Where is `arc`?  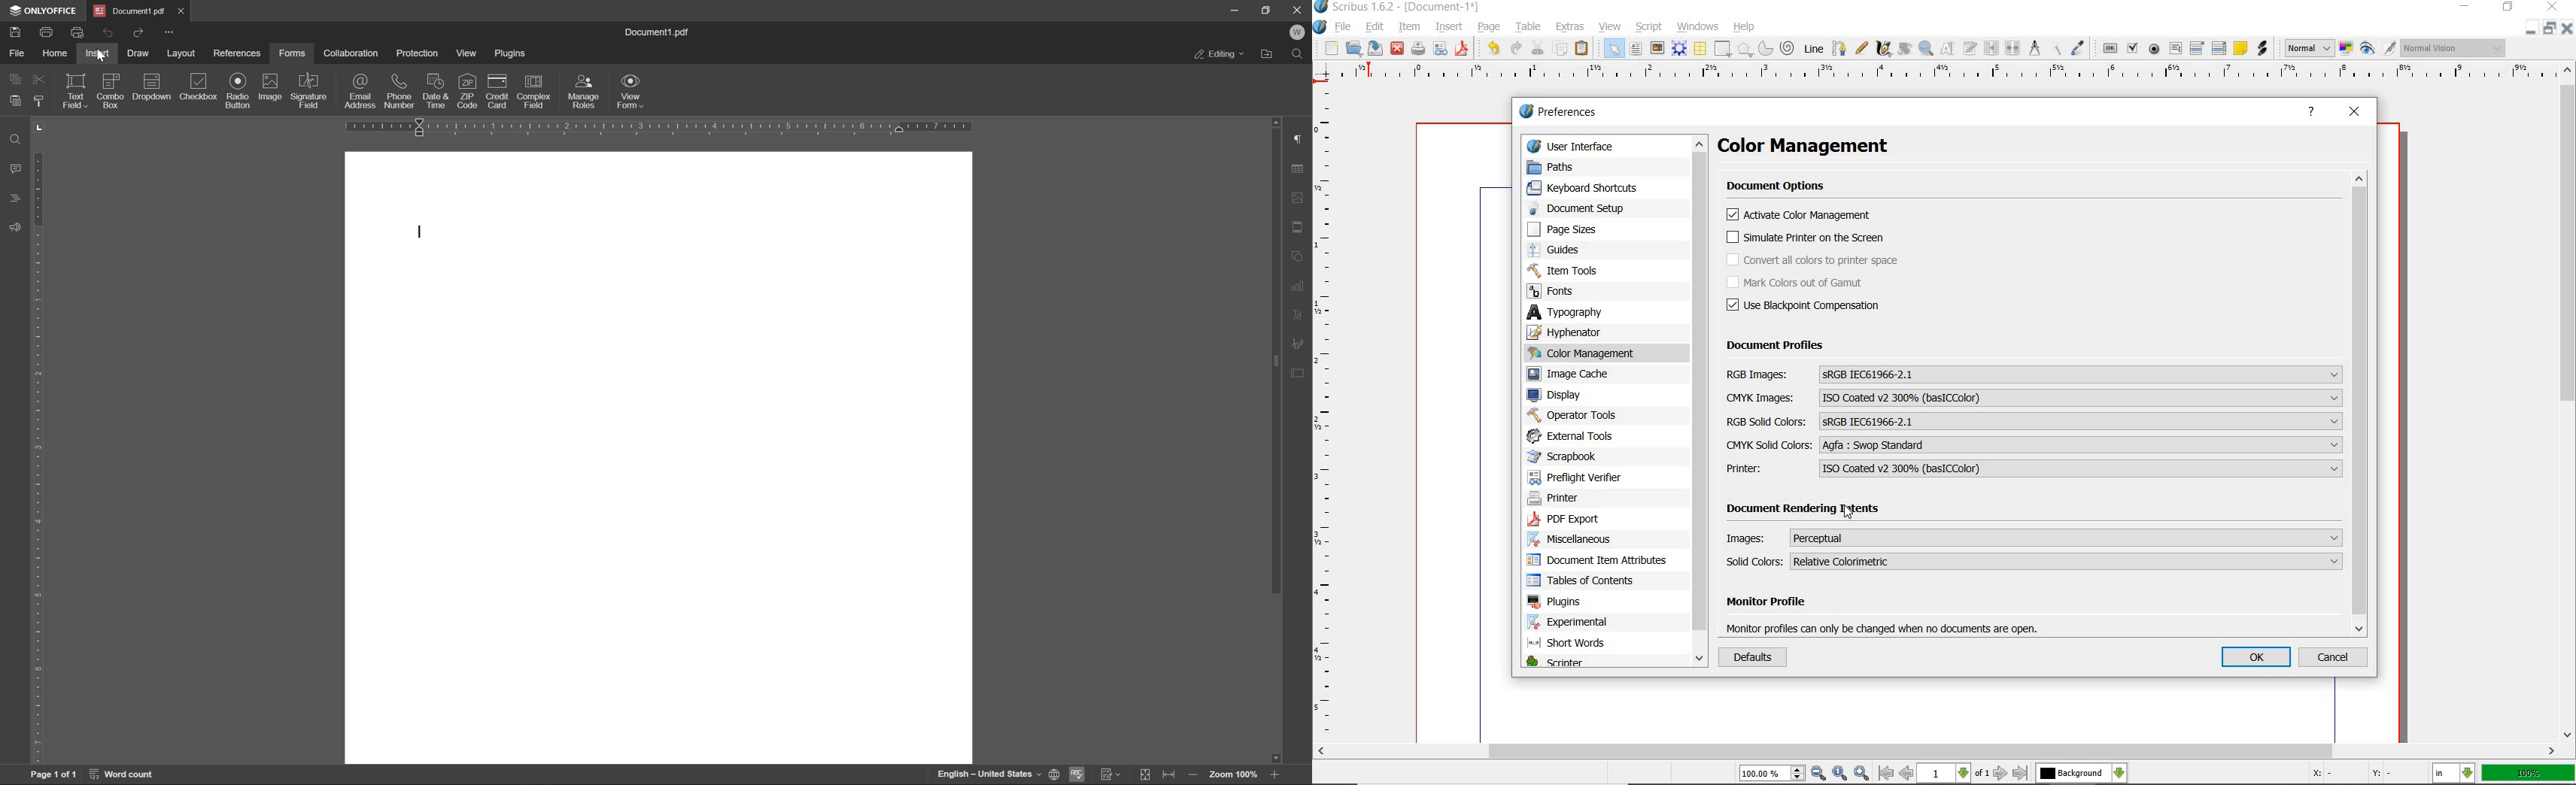
arc is located at coordinates (1765, 48).